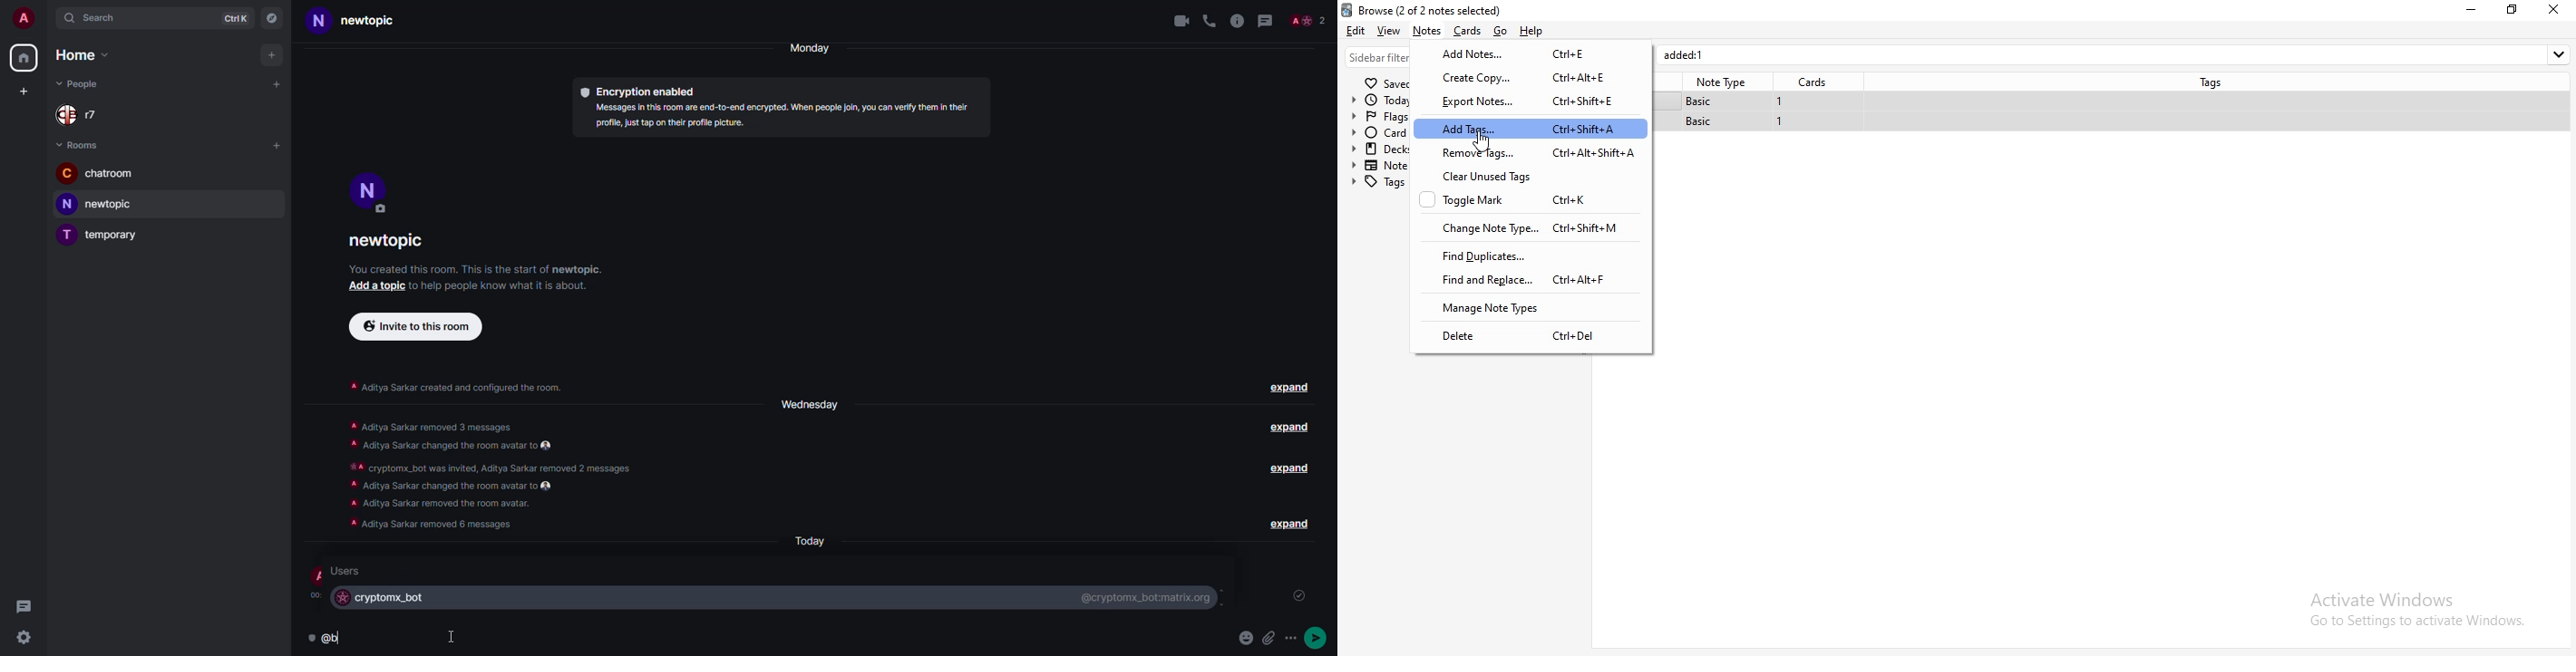 The height and width of the screenshot is (672, 2576). I want to click on home, so click(25, 58).